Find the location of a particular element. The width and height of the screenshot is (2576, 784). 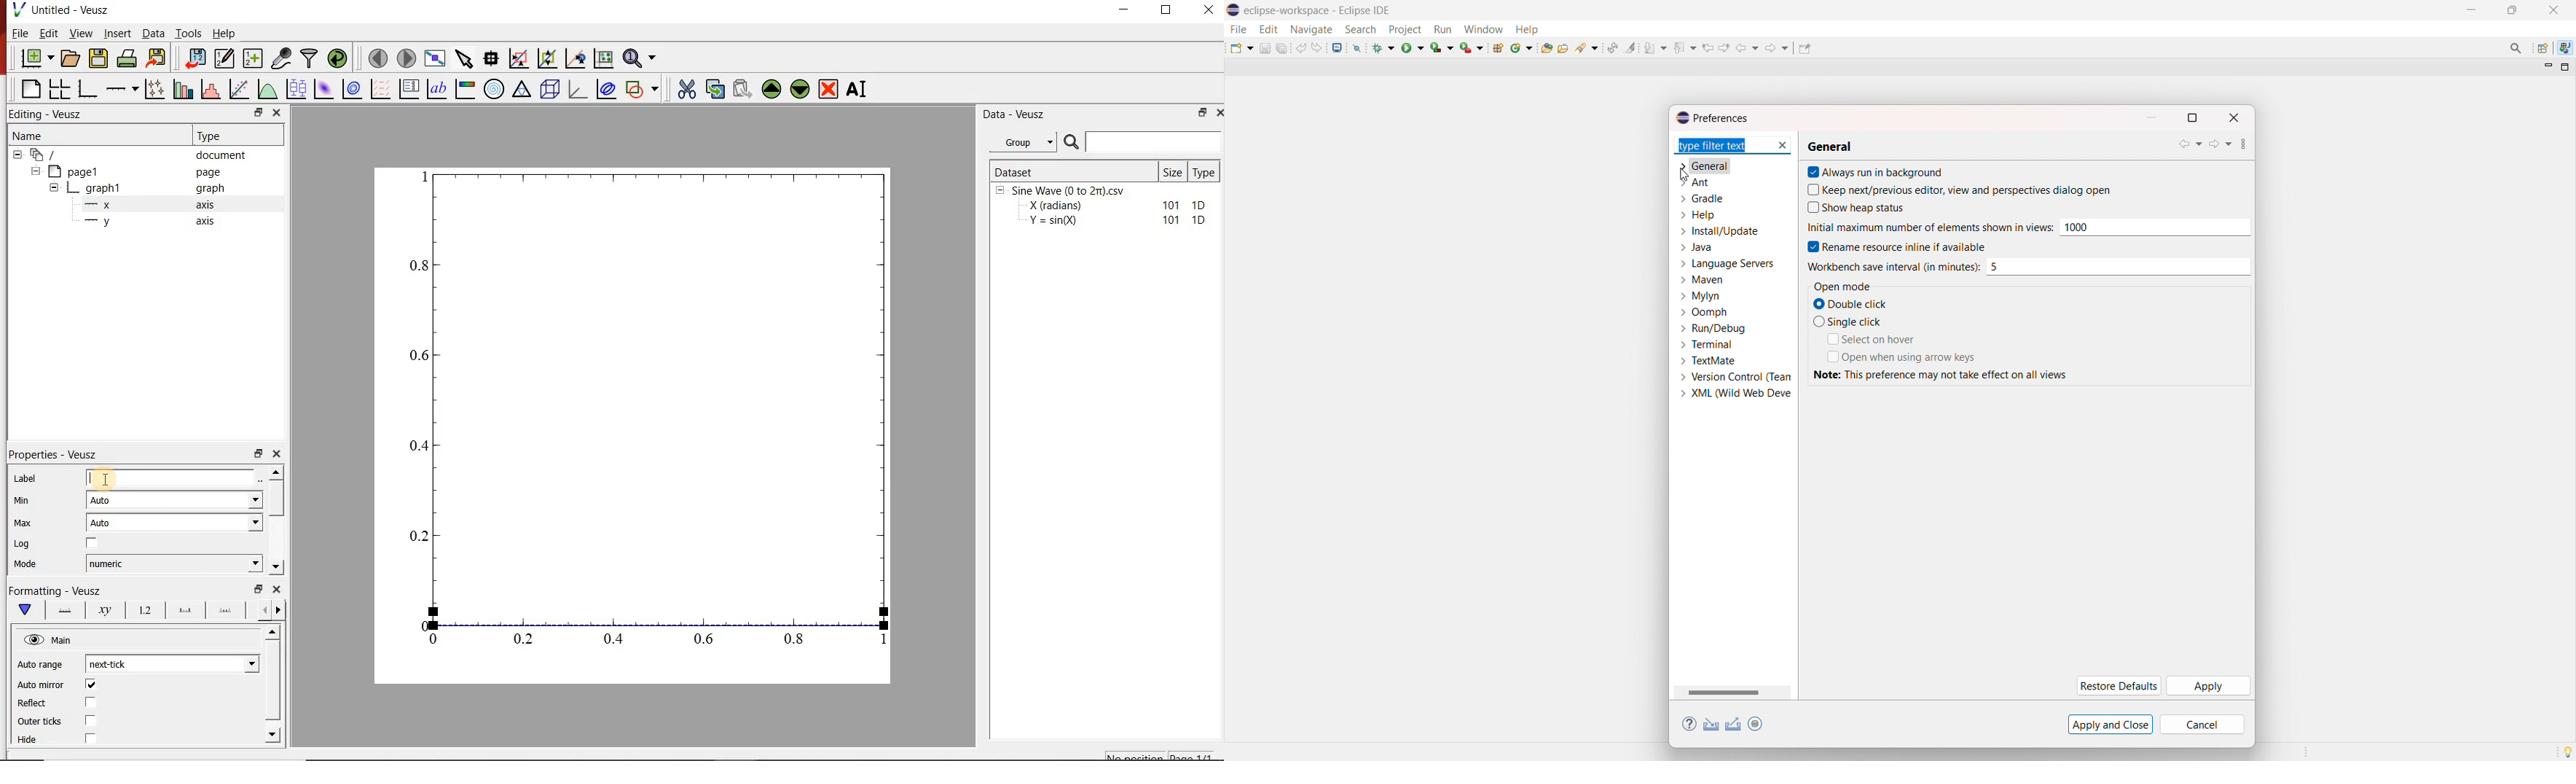

BS —
0.8
0.6
0.4
0.2
0 0.2 0.4 0.6 0.8 1 is located at coordinates (651, 414).